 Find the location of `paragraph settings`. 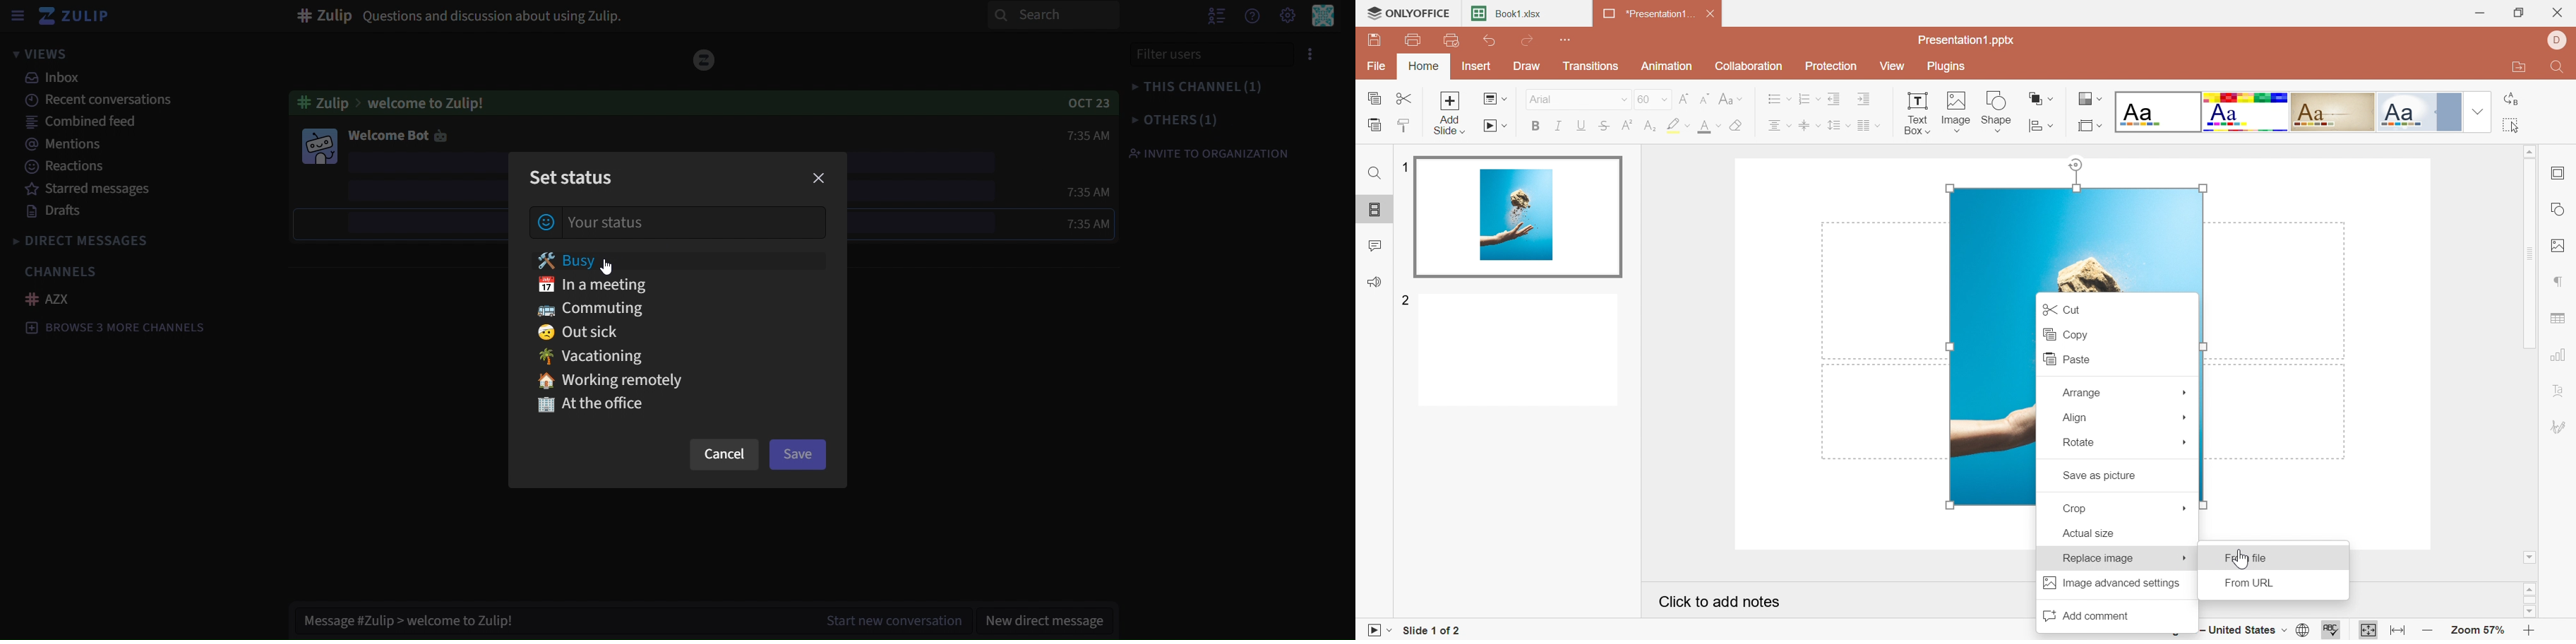

paragraph settings is located at coordinates (2559, 281).